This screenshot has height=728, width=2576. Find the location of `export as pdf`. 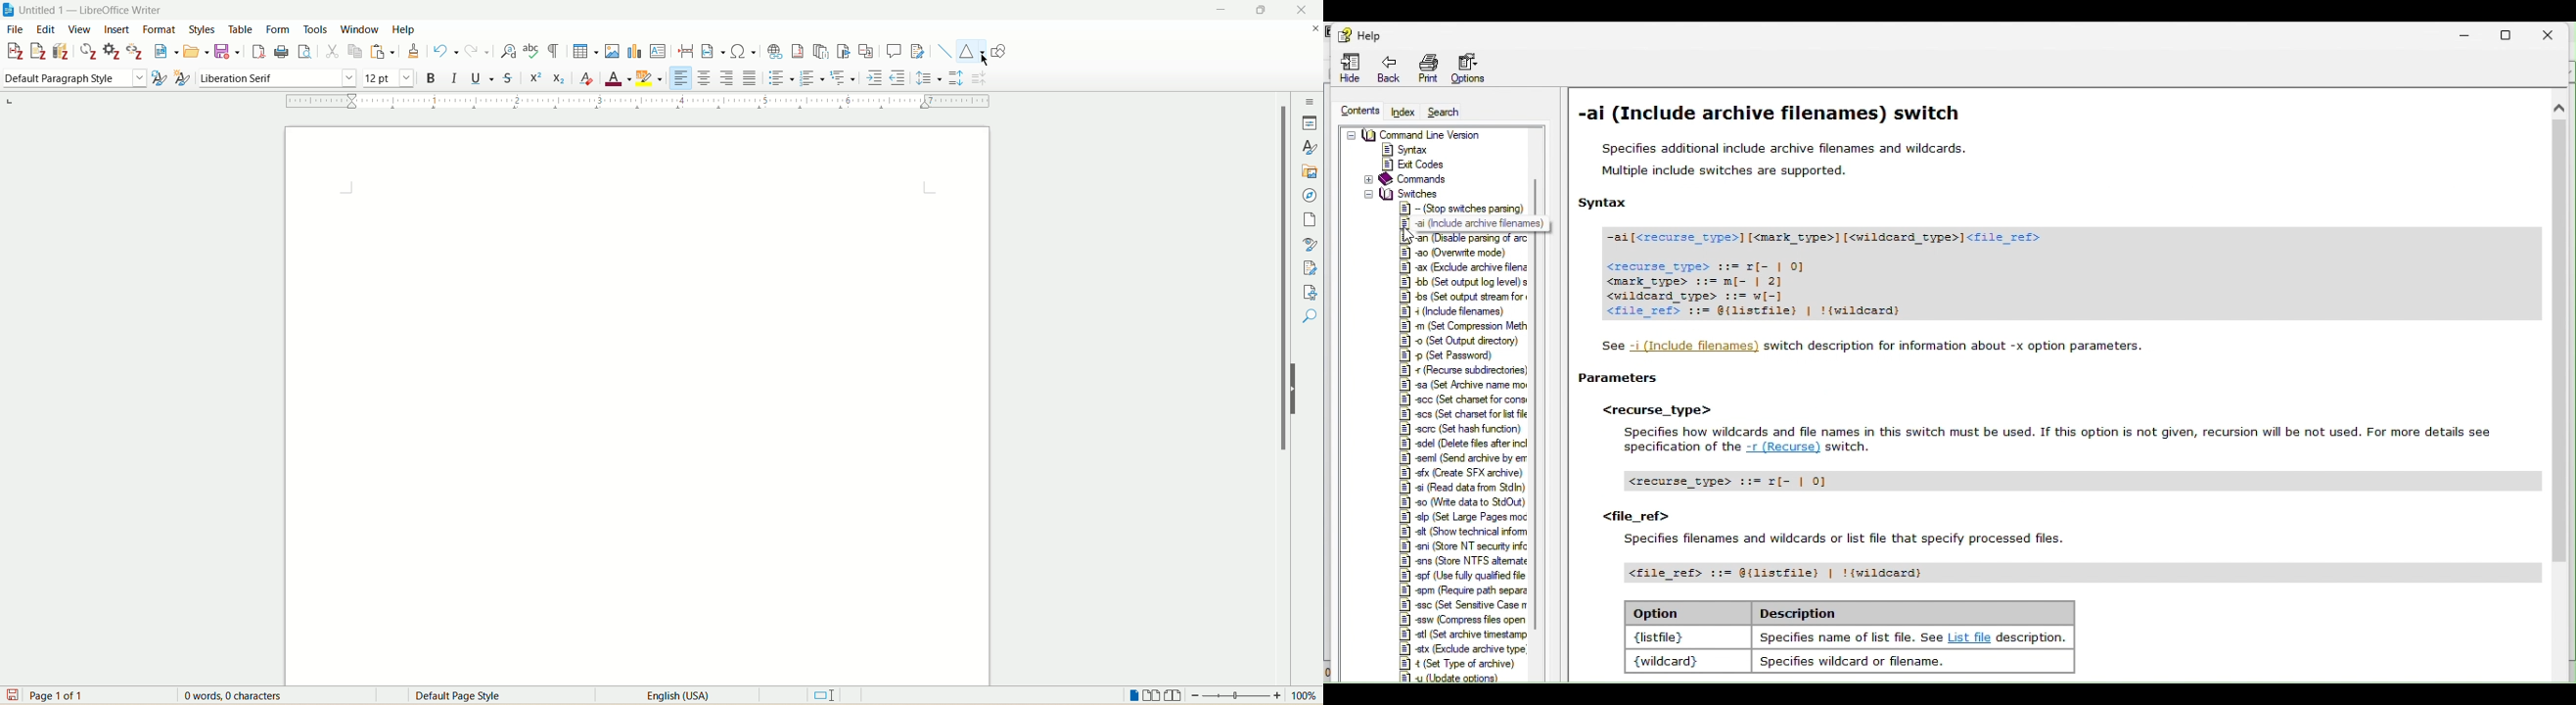

export as pdf is located at coordinates (257, 52).